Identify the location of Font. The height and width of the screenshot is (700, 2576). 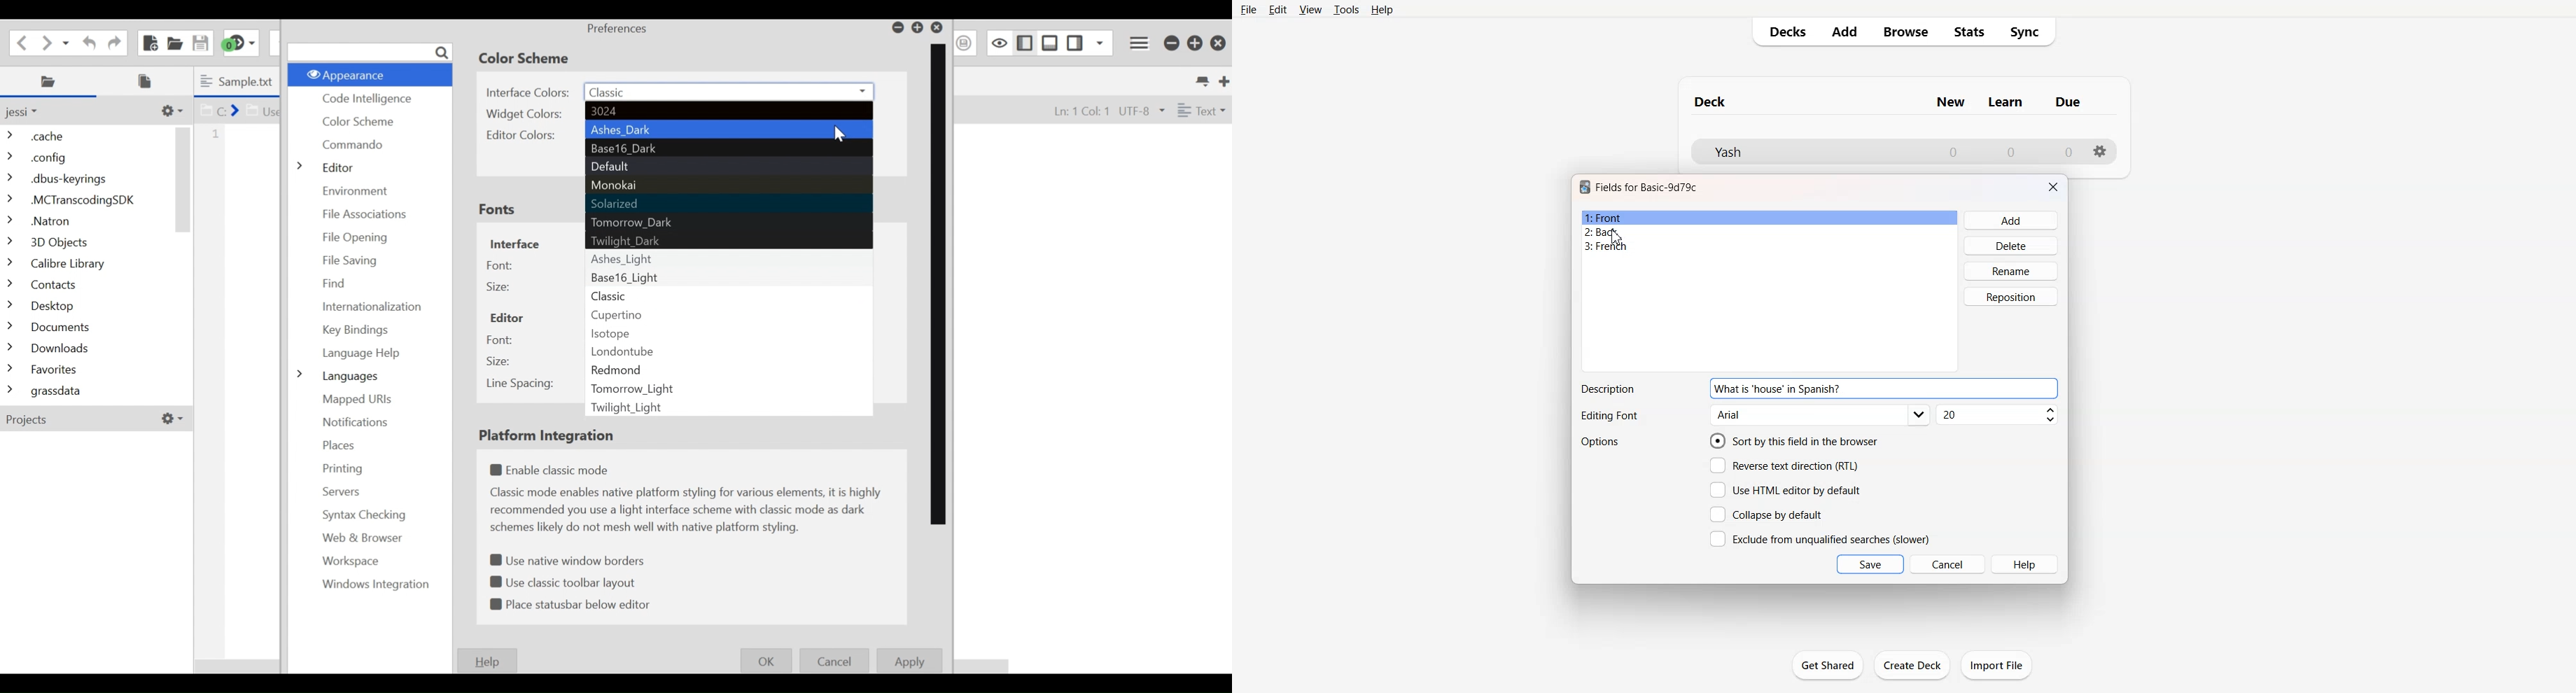
(500, 339).